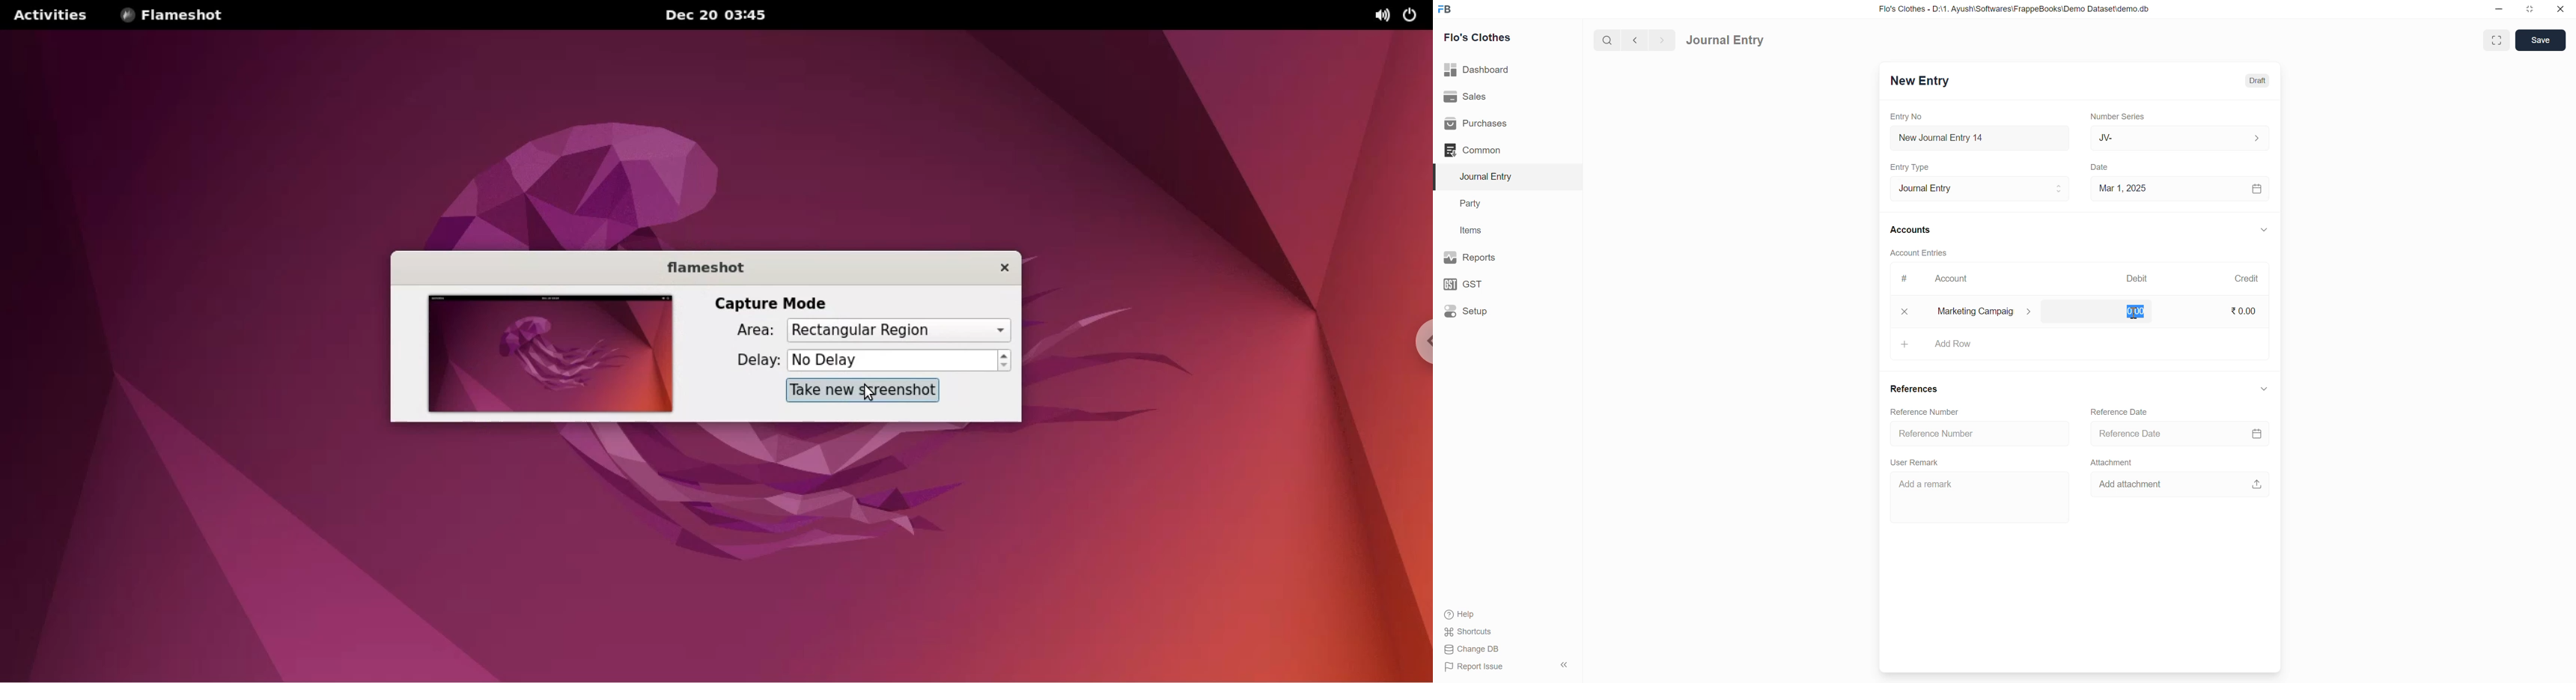 This screenshot has width=2576, height=700. I want to click on Setup, so click(1466, 311).